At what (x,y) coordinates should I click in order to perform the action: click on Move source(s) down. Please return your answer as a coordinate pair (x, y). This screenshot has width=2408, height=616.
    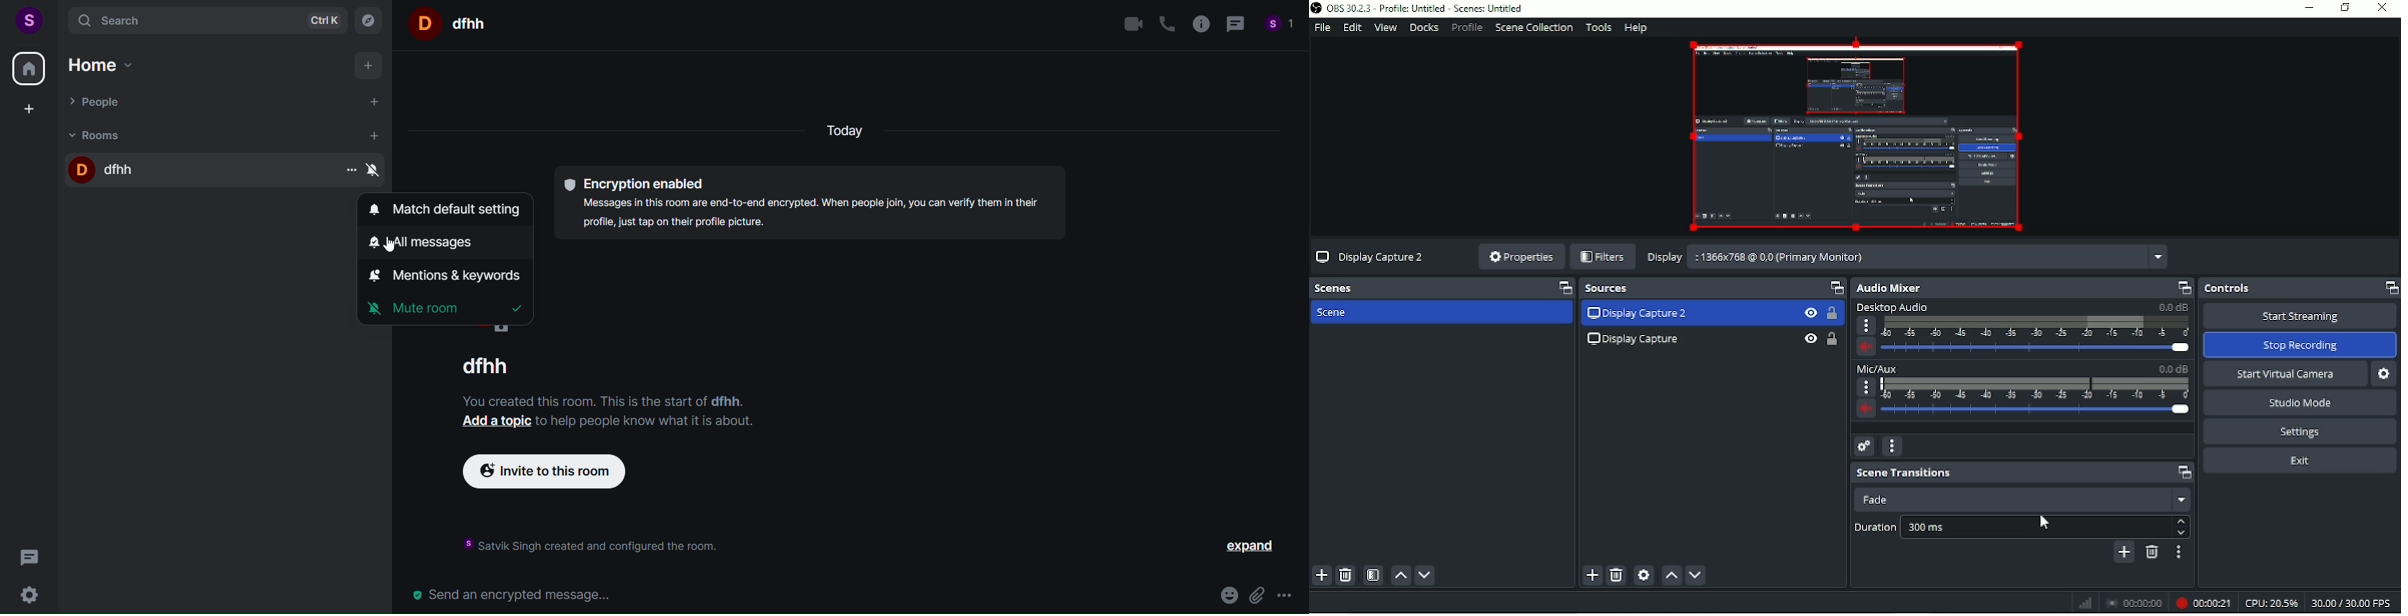
    Looking at the image, I should click on (1696, 575).